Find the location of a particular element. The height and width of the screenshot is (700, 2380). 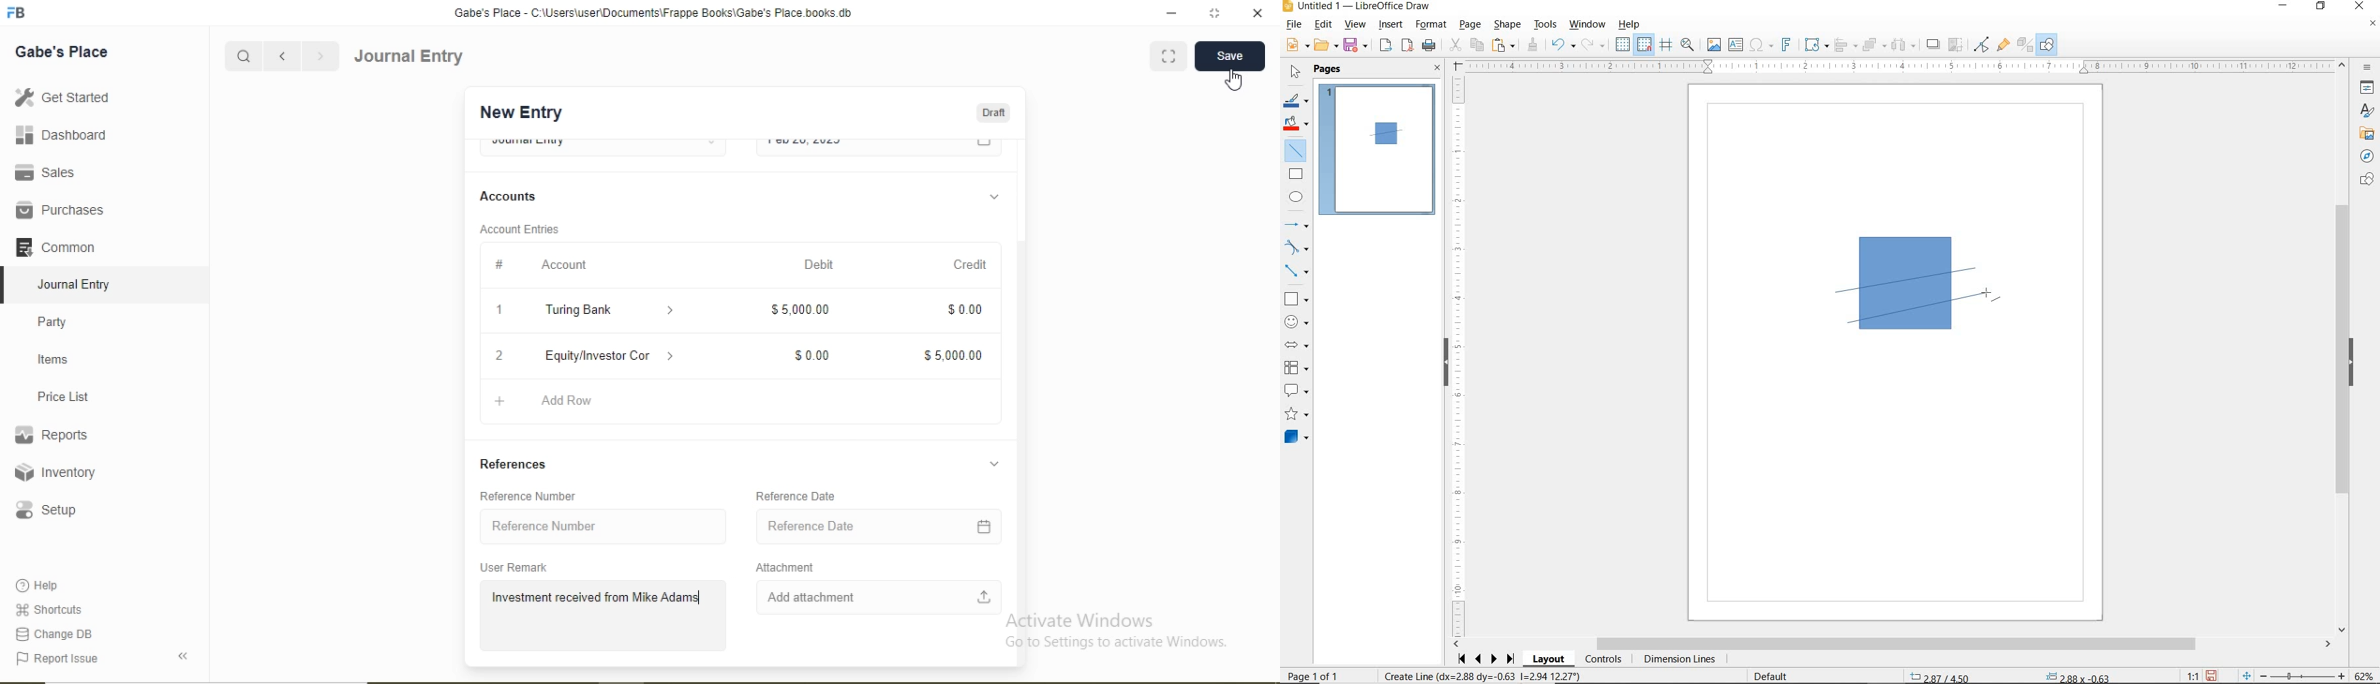

HIDE is located at coordinates (1446, 364).